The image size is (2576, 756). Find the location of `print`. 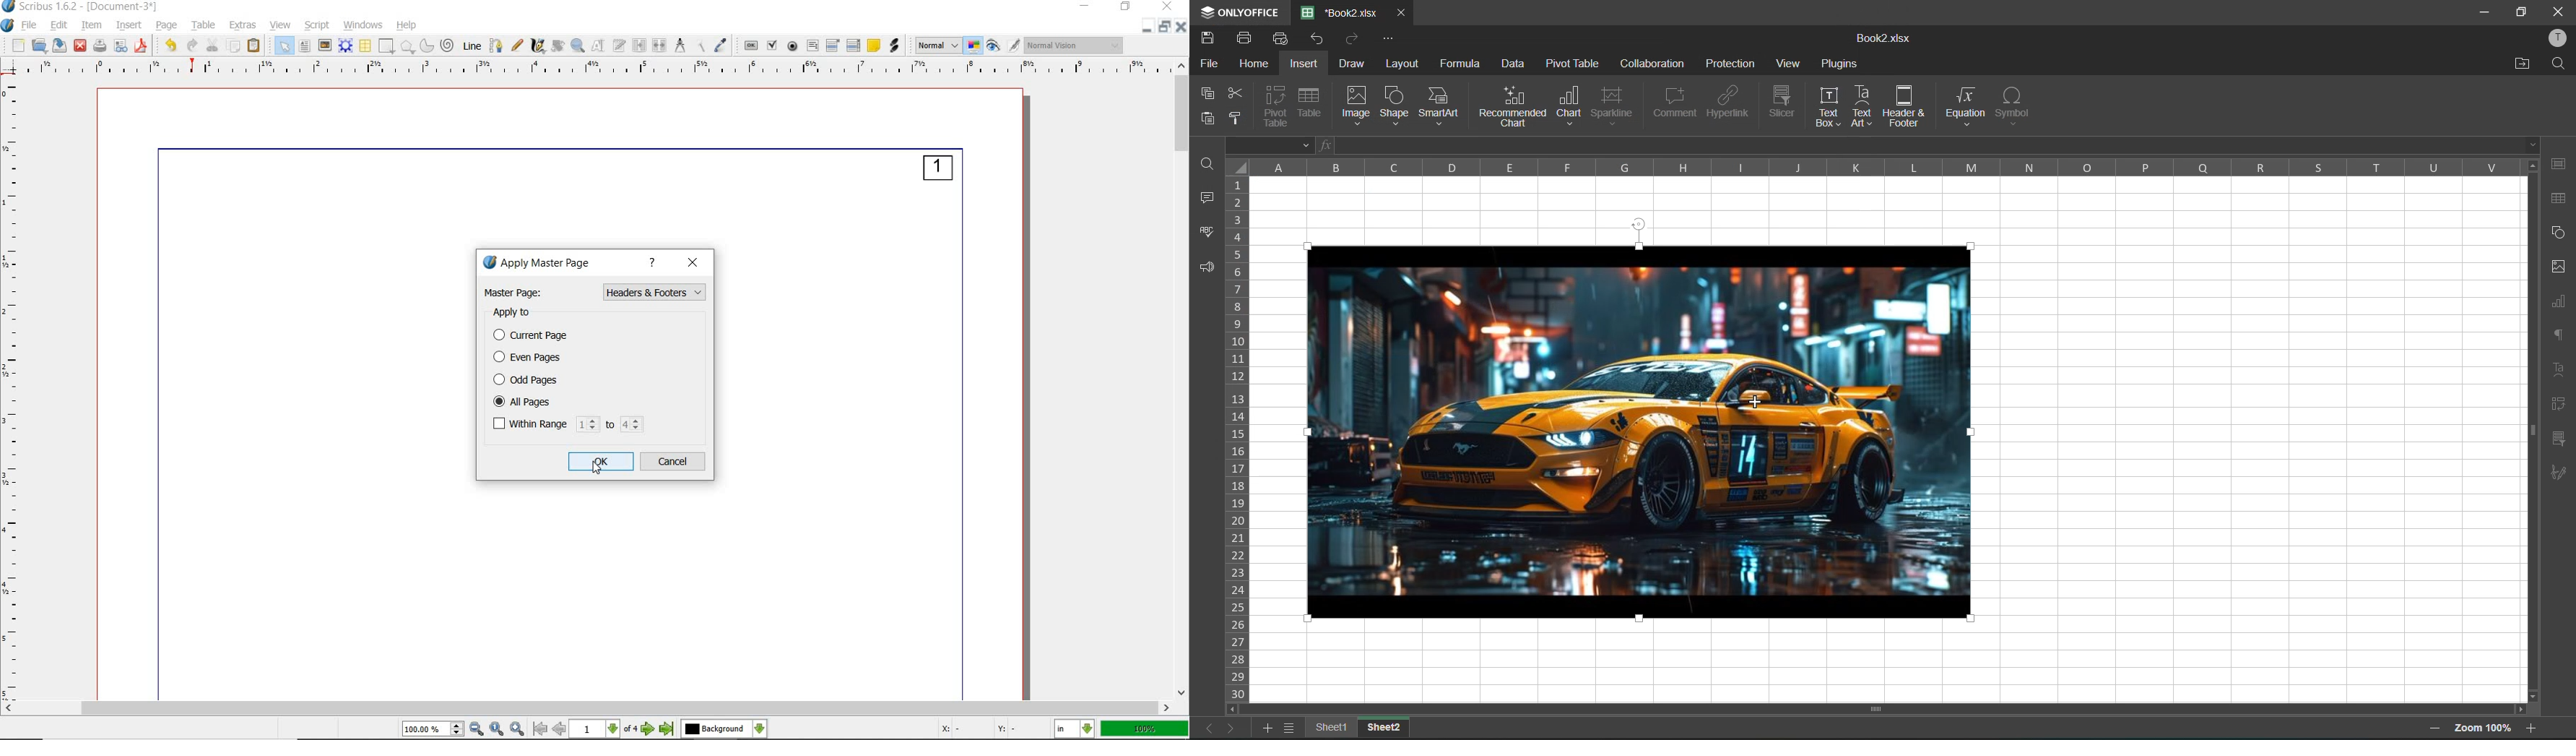

print is located at coordinates (101, 46).